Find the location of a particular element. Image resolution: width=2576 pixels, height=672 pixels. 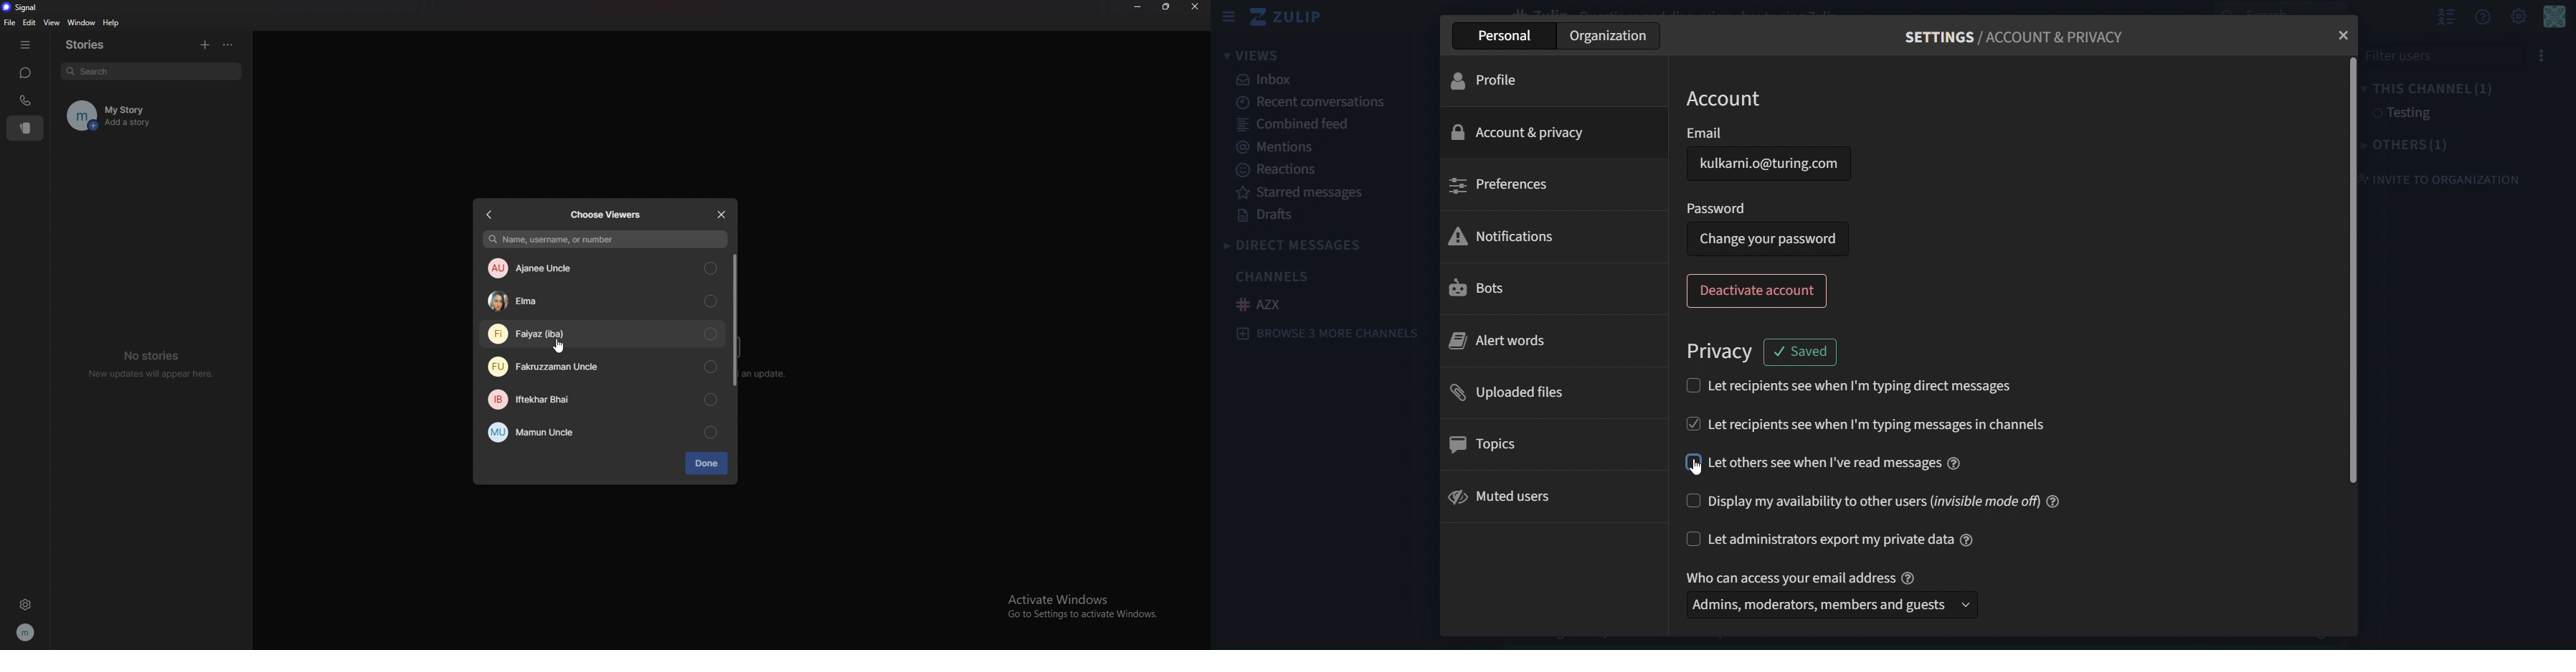

file is located at coordinates (9, 23).